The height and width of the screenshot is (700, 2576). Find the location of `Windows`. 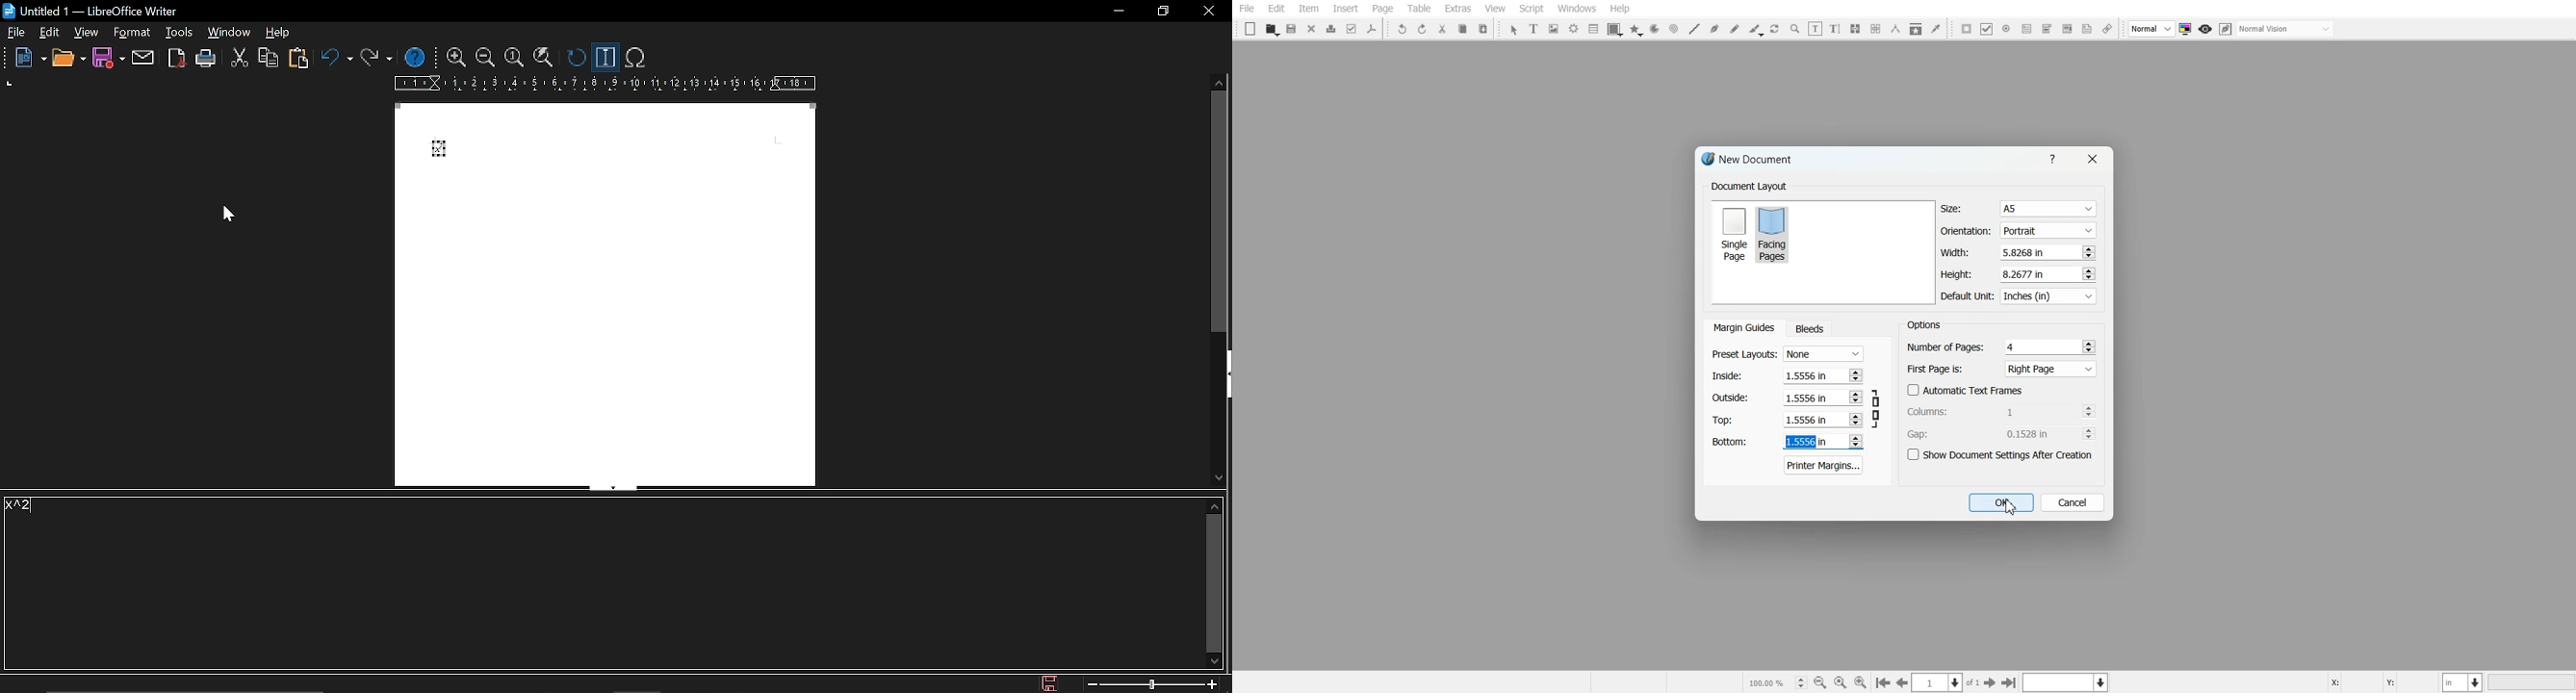

Windows is located at coordinates (1577, 8).